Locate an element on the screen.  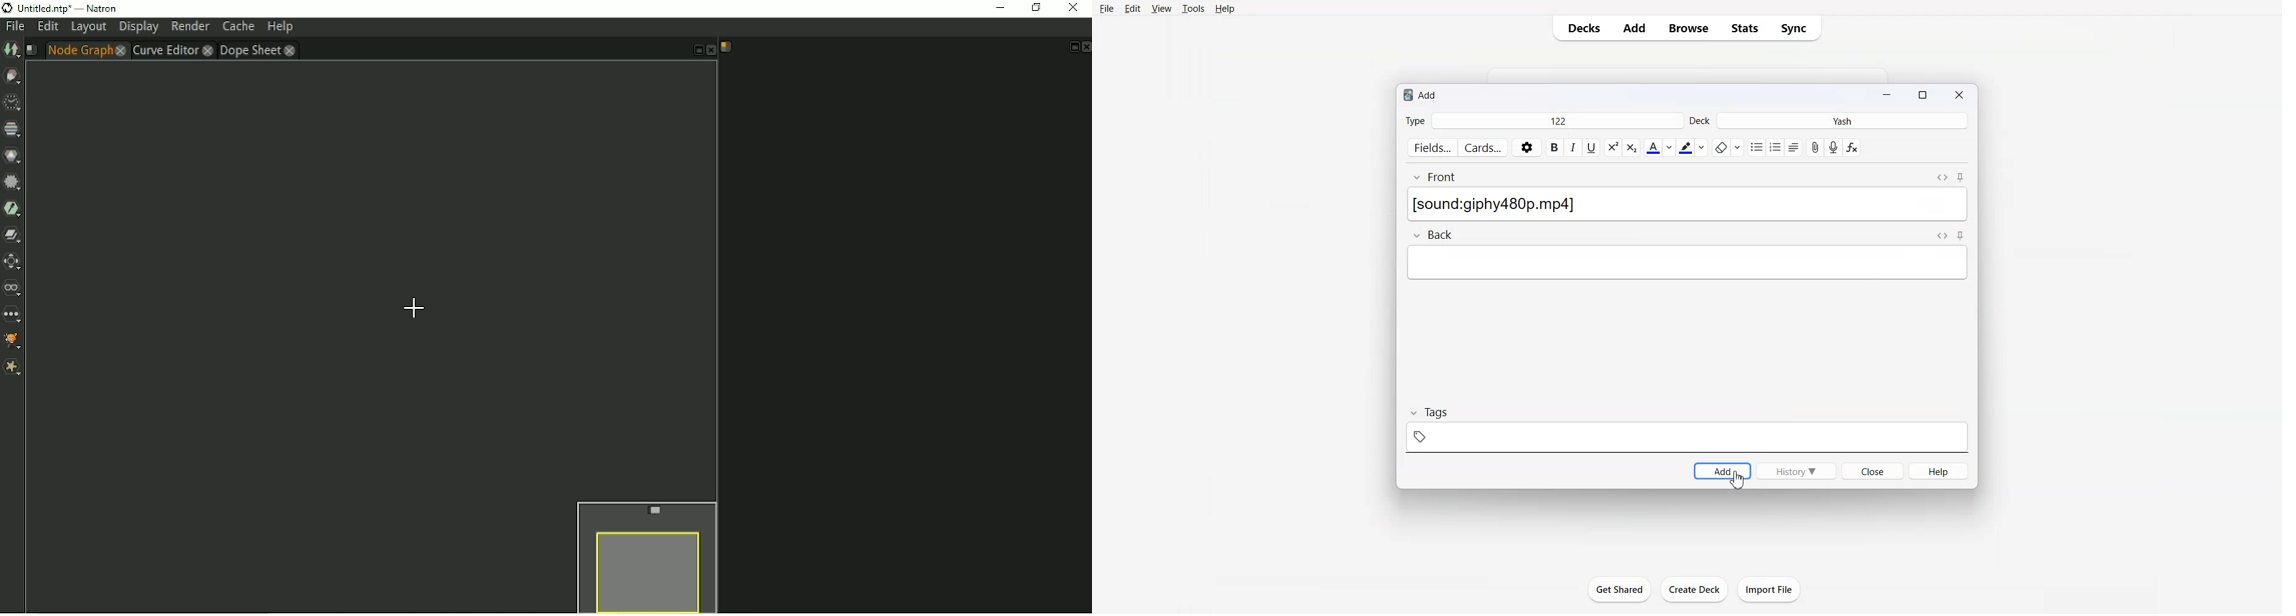
Sync is located at coordinates (1800, 29).